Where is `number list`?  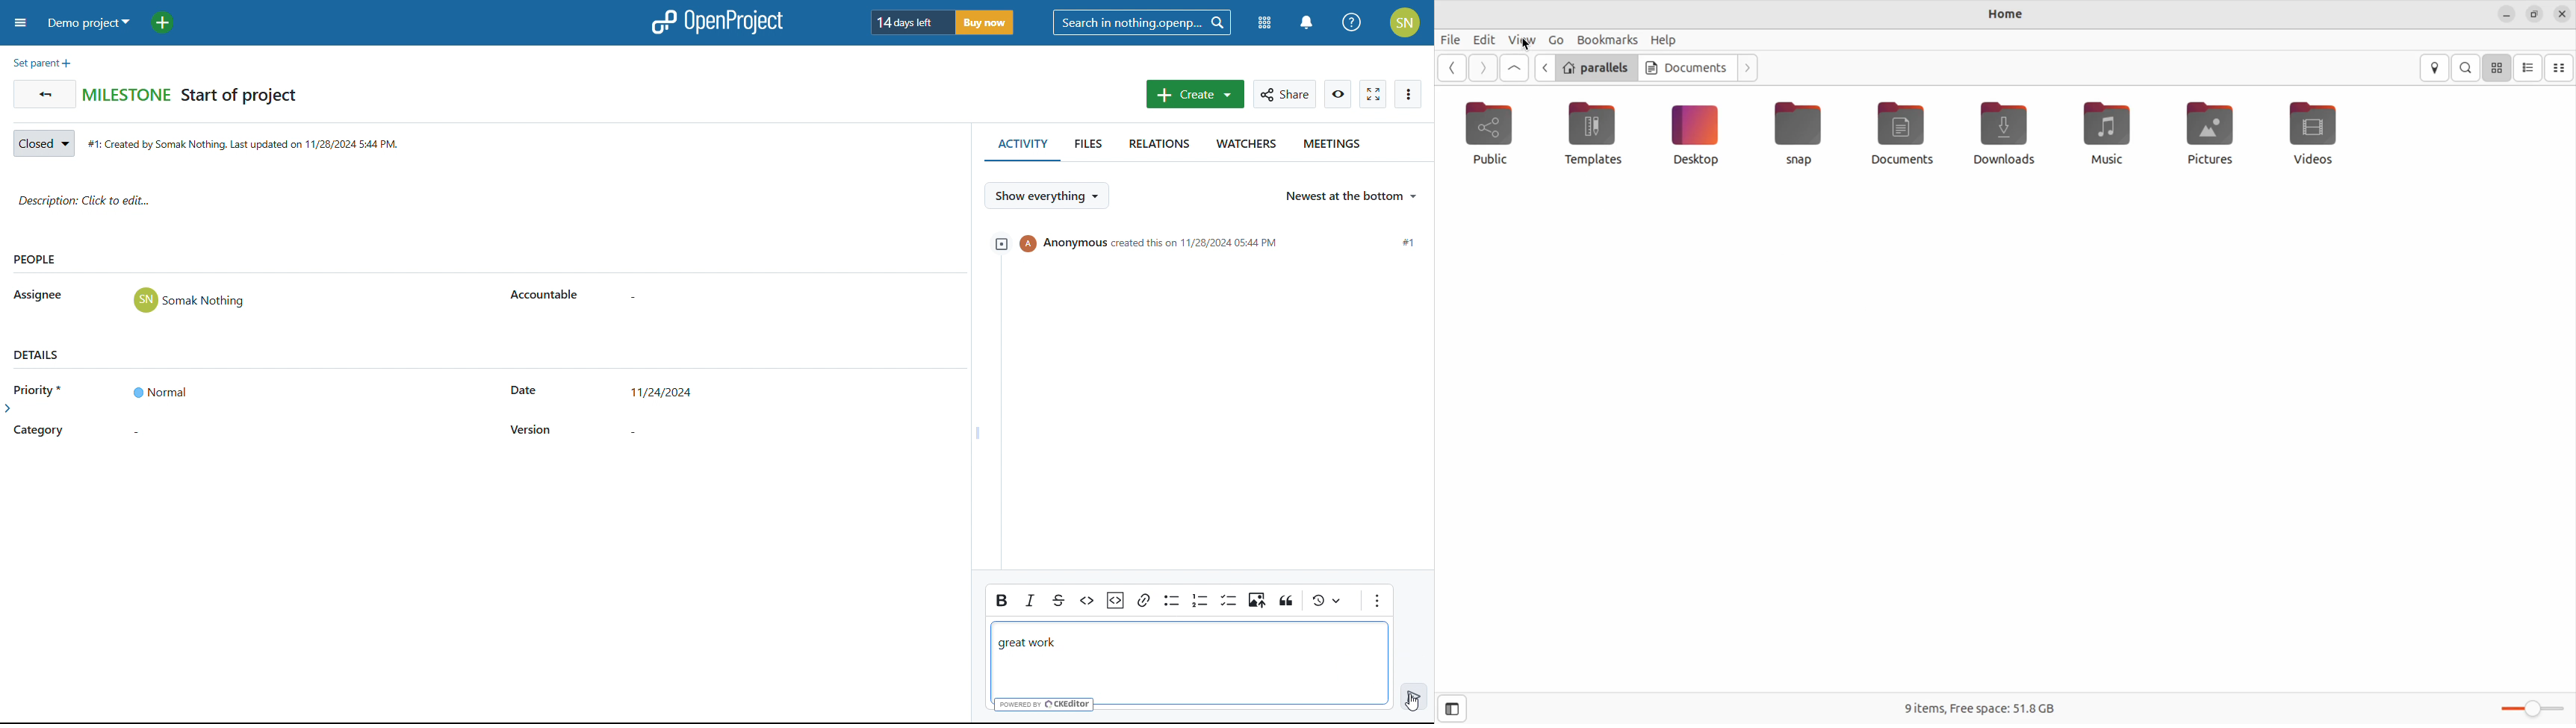 number list is located at coordinates (1199, 600).